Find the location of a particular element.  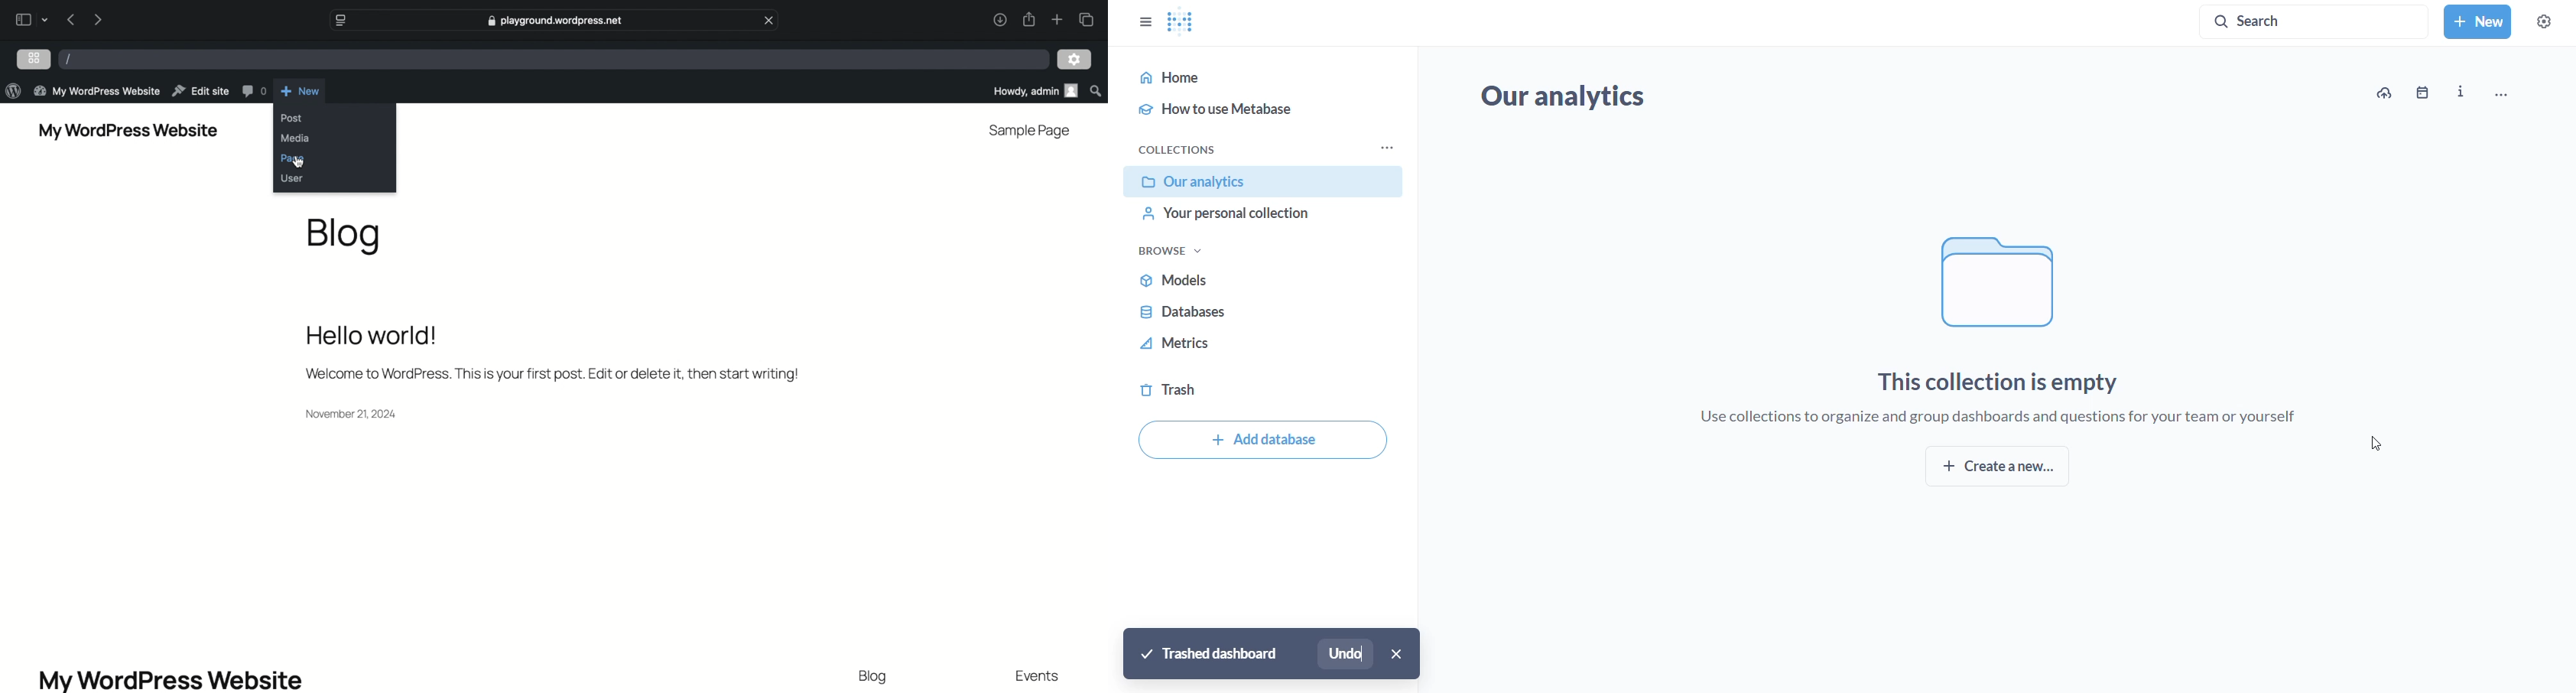

comments is located at coordinates (253, 90).